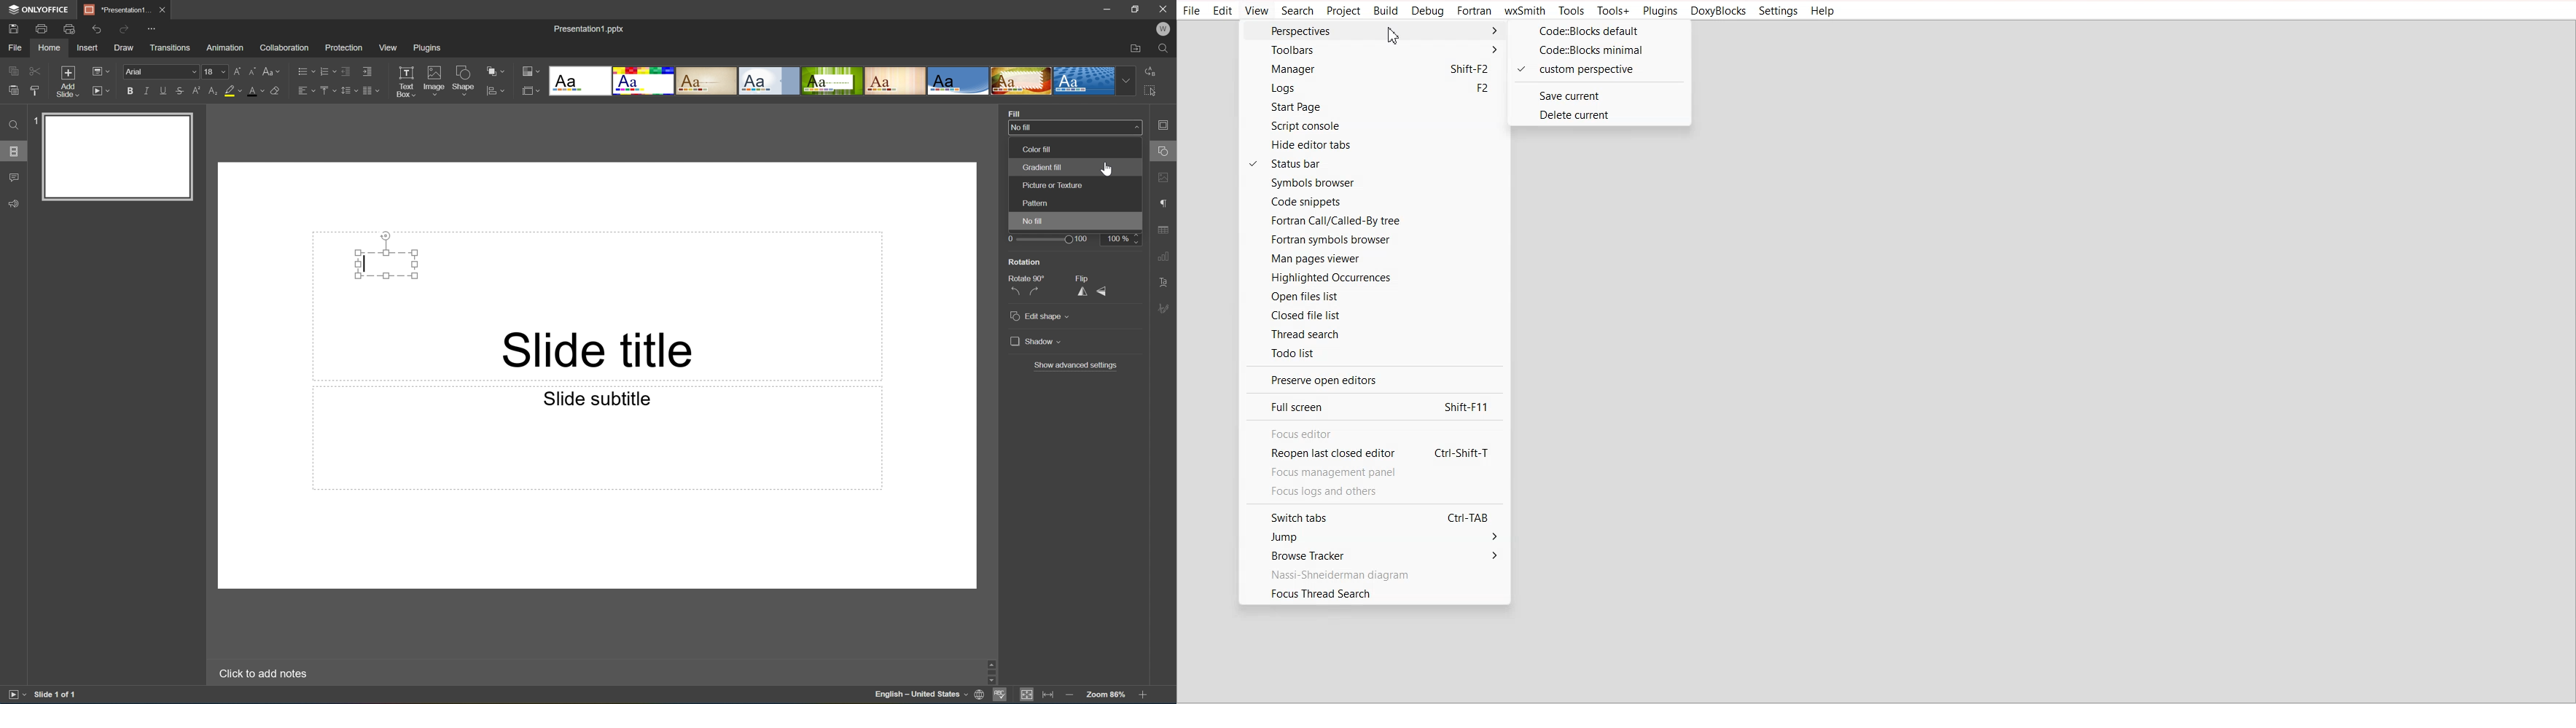 The height and width of the screenshot is (728, 2576). I want to click on Bold, so click(130, 89).